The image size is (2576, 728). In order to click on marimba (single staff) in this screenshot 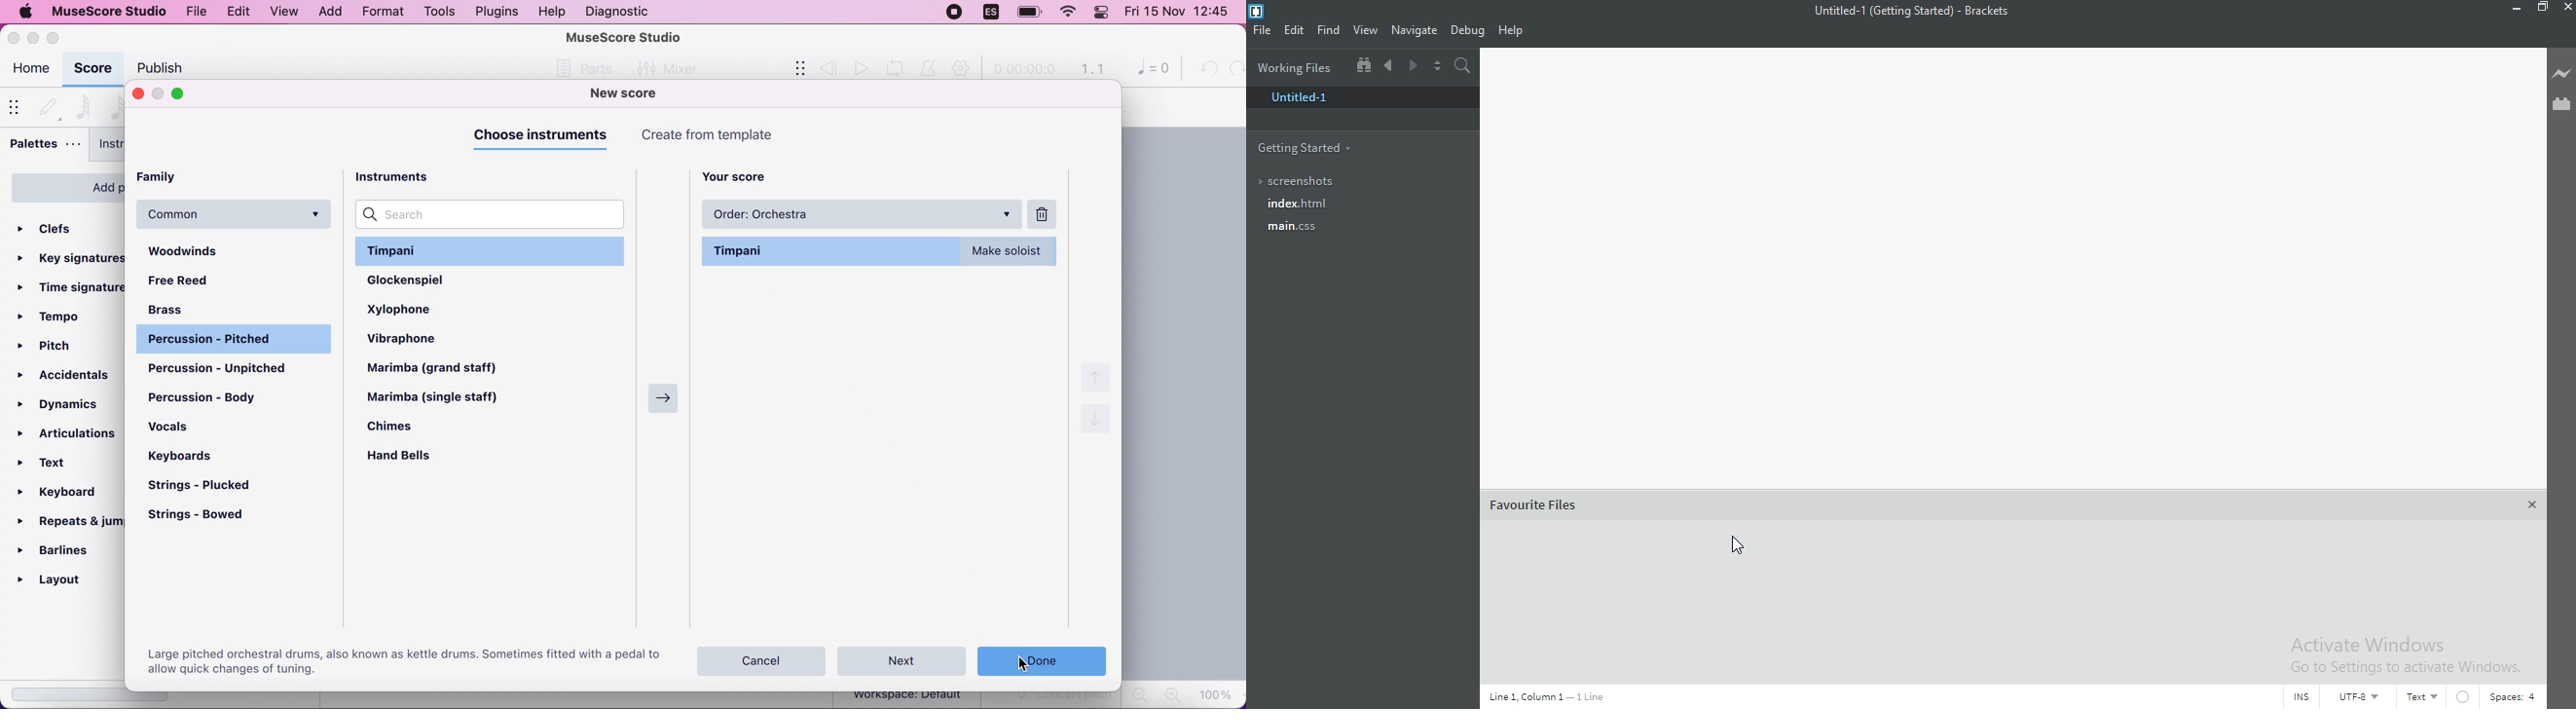, I will do `click(444, 398)`.